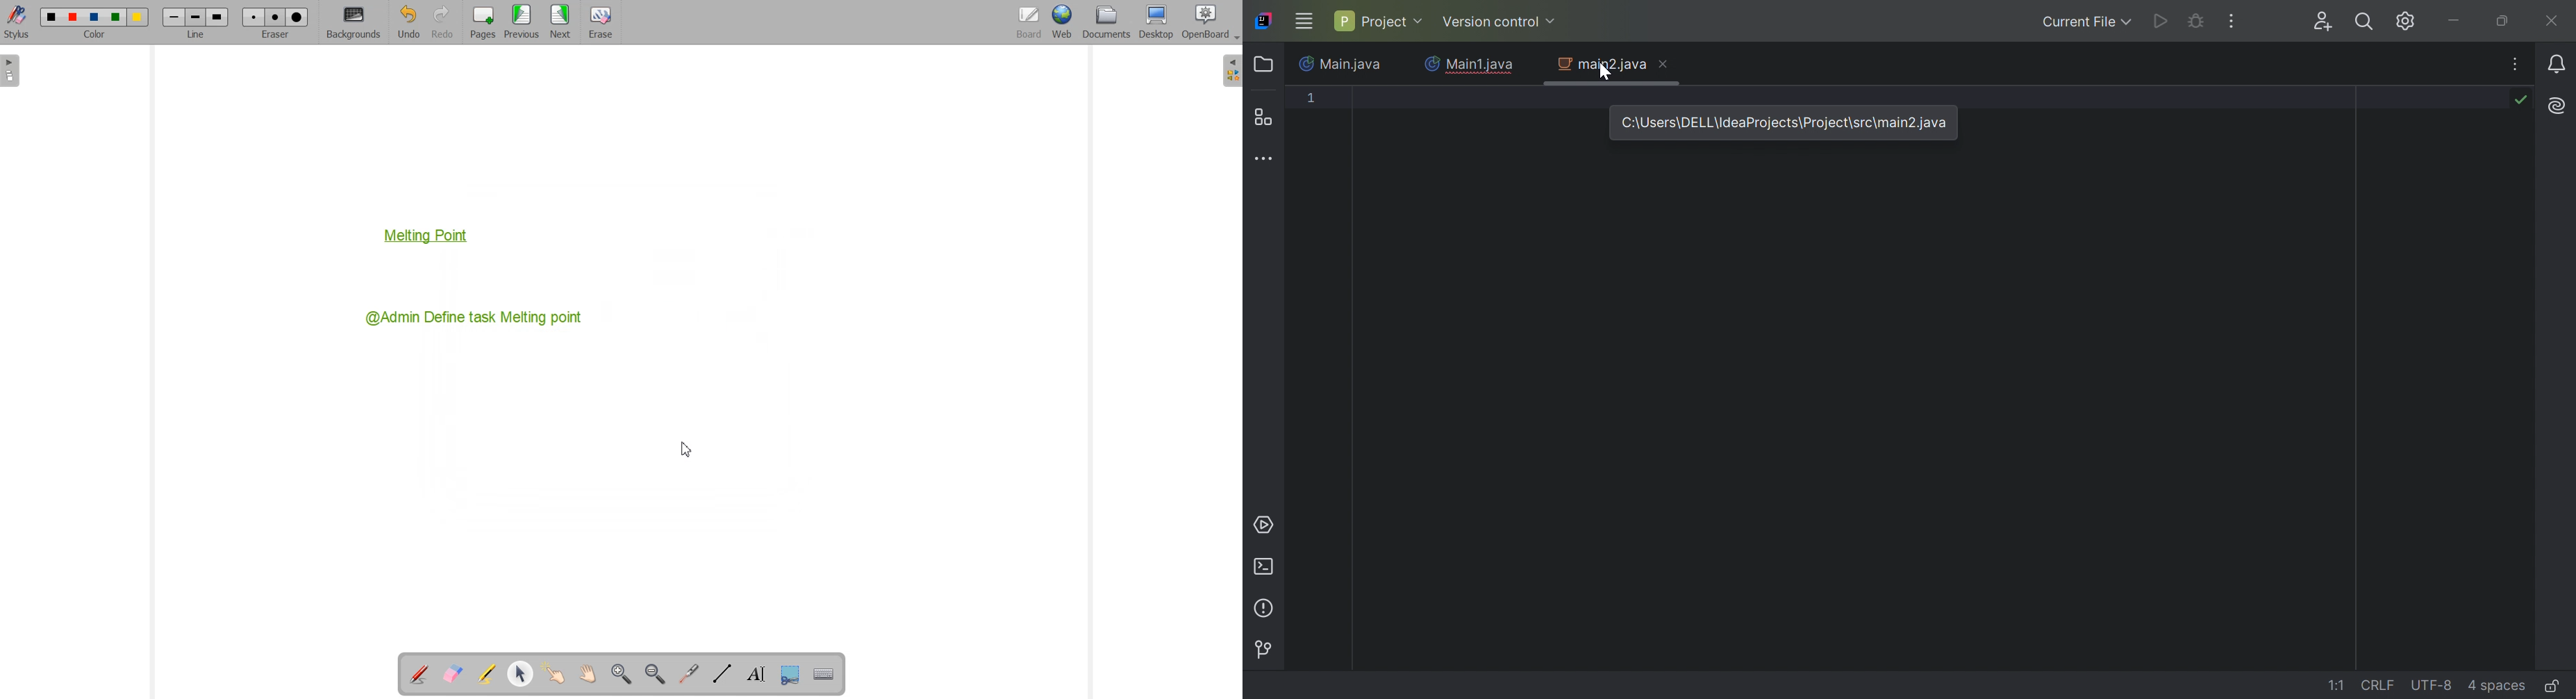 The width and height of the screenshot is (2576, 700). I want to click on cursor, so click(1606, 75).